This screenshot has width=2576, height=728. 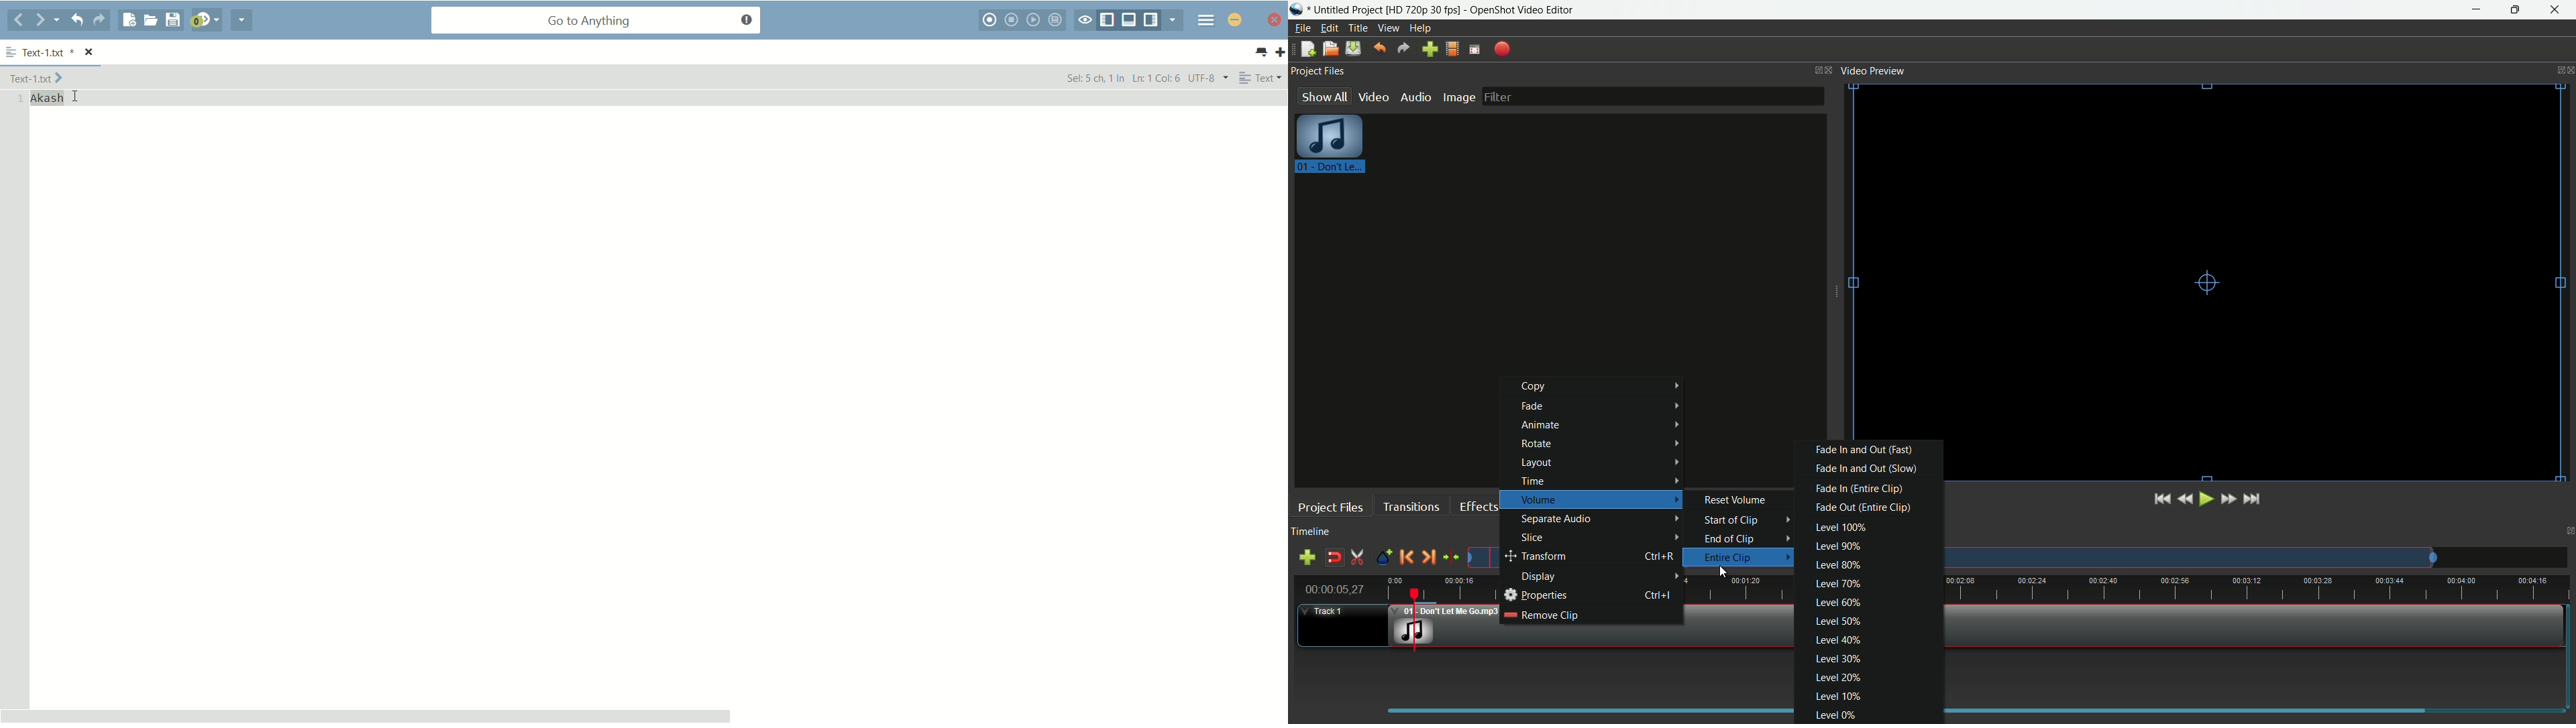 What do you see at coordinates (1601, 463) in the screenshot?
I see `layout` at bounding box center [1601, 463].